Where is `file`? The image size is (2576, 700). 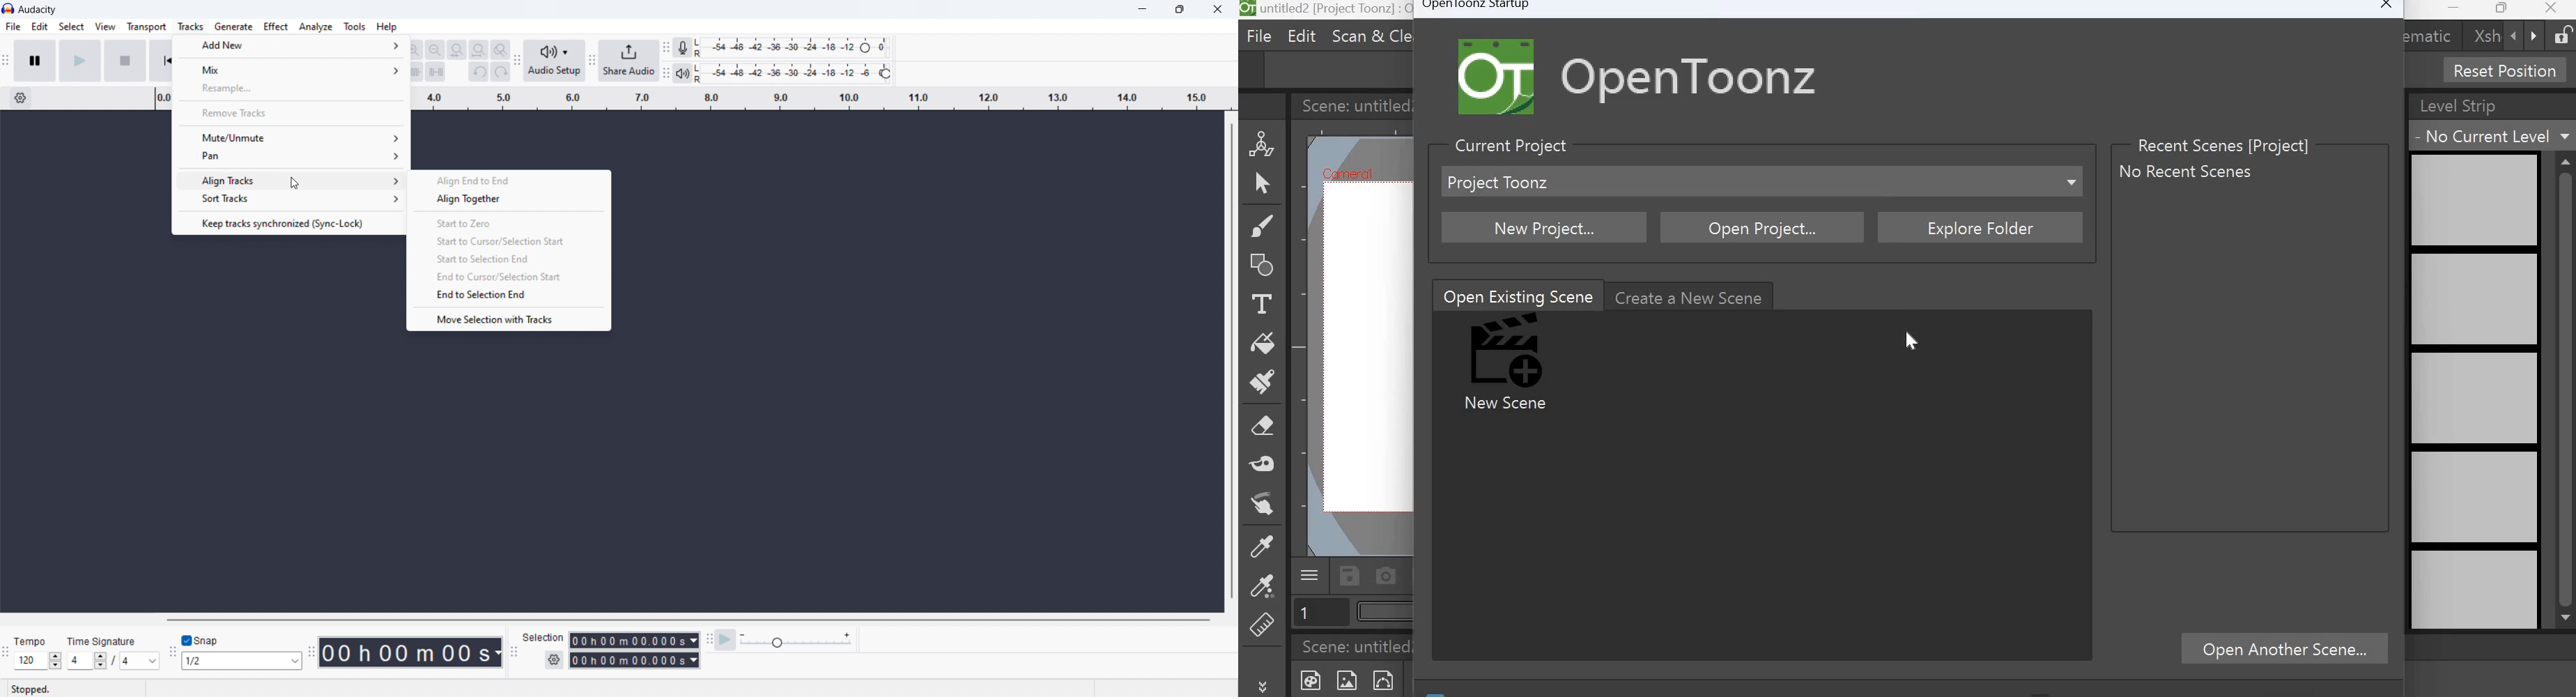
file is located at coordinates (13, 27).